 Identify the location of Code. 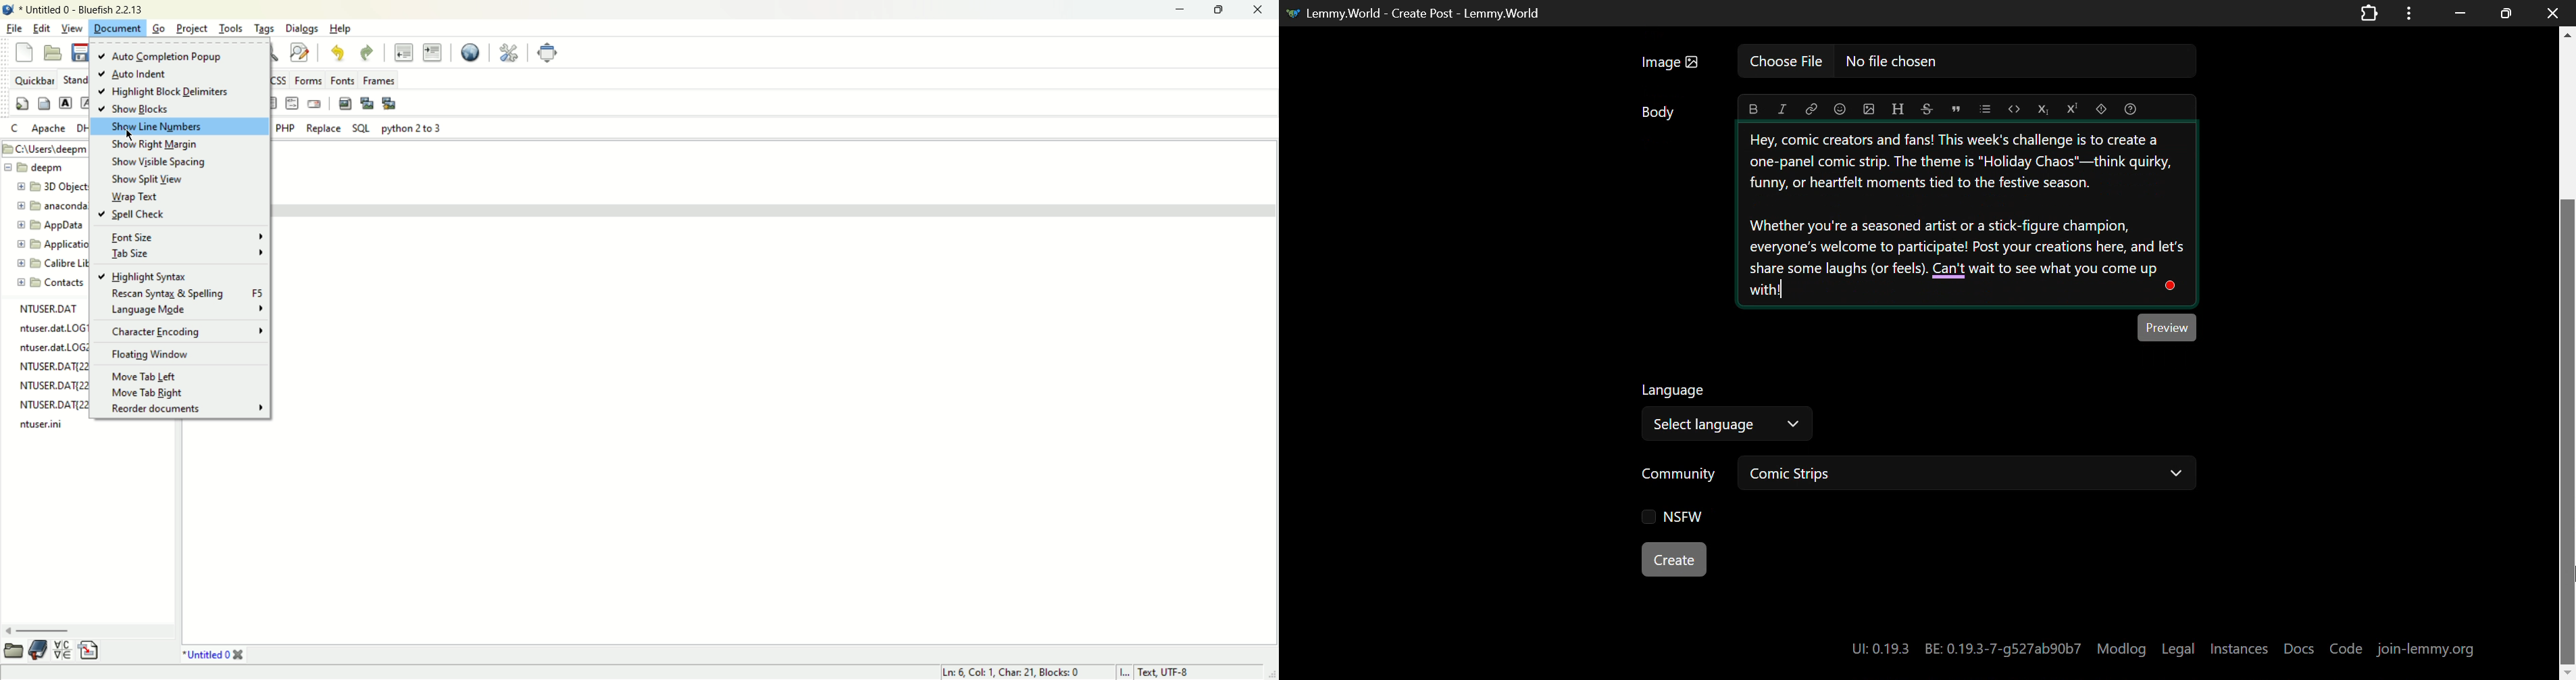
(2013, 109).